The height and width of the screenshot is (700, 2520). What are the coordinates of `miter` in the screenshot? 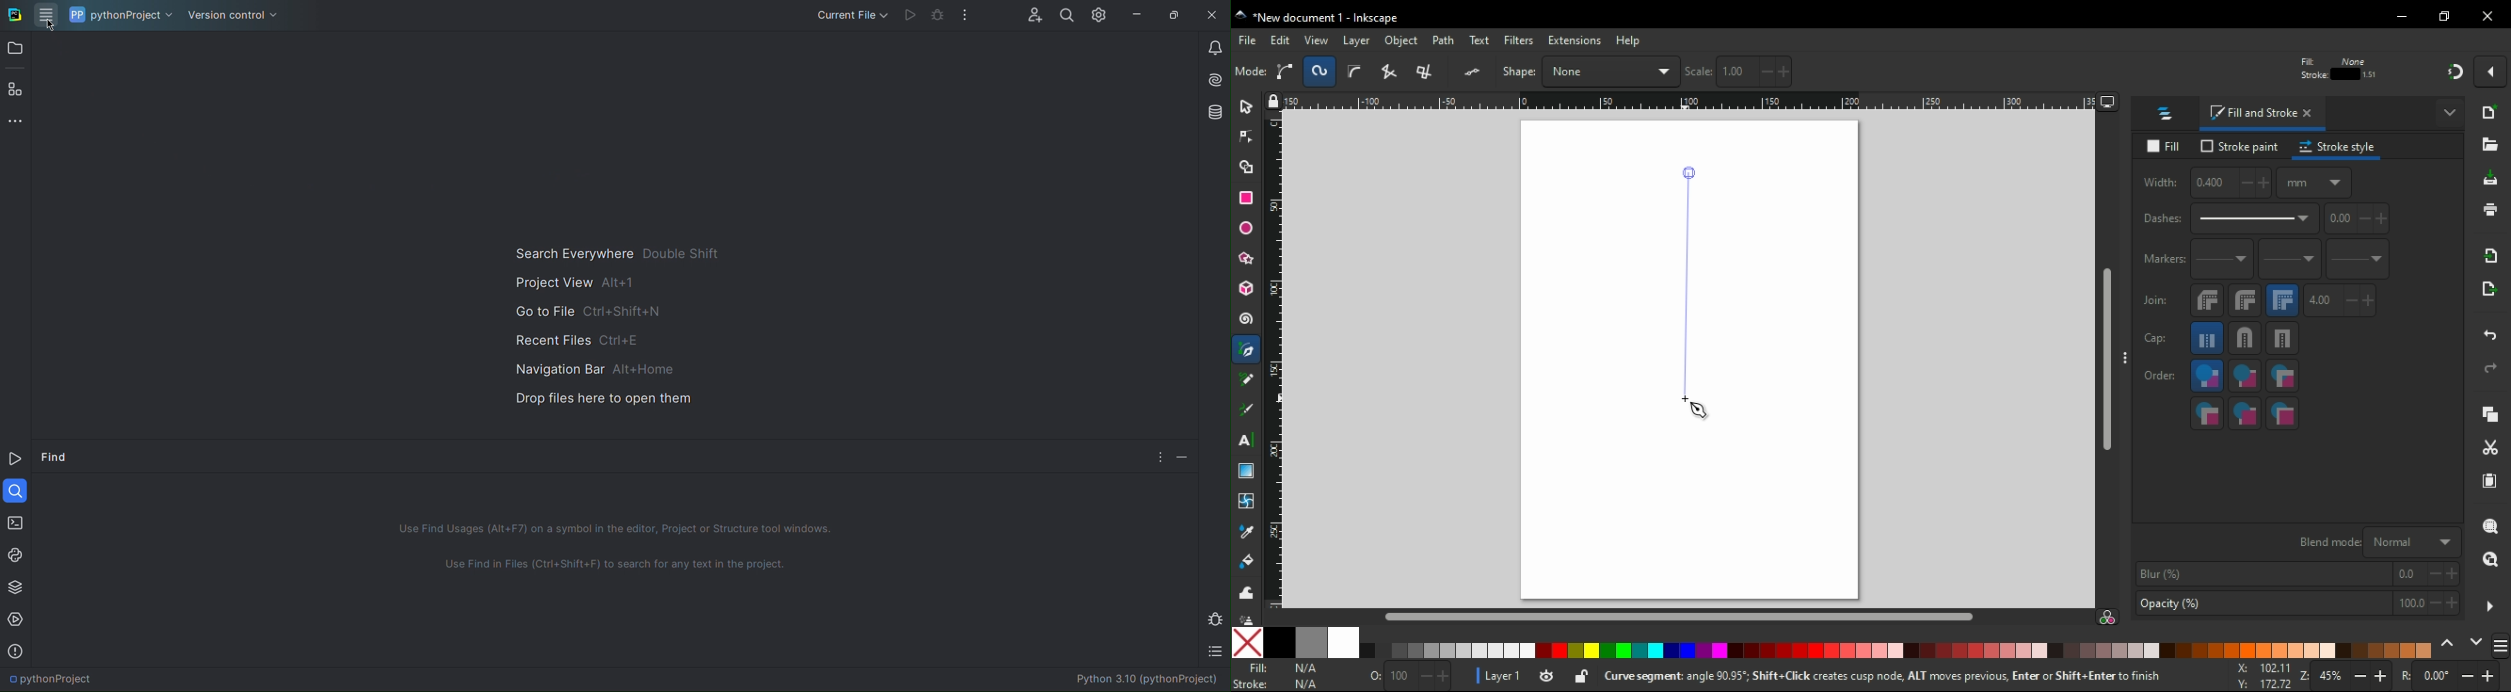 It's located at (2282, 300).